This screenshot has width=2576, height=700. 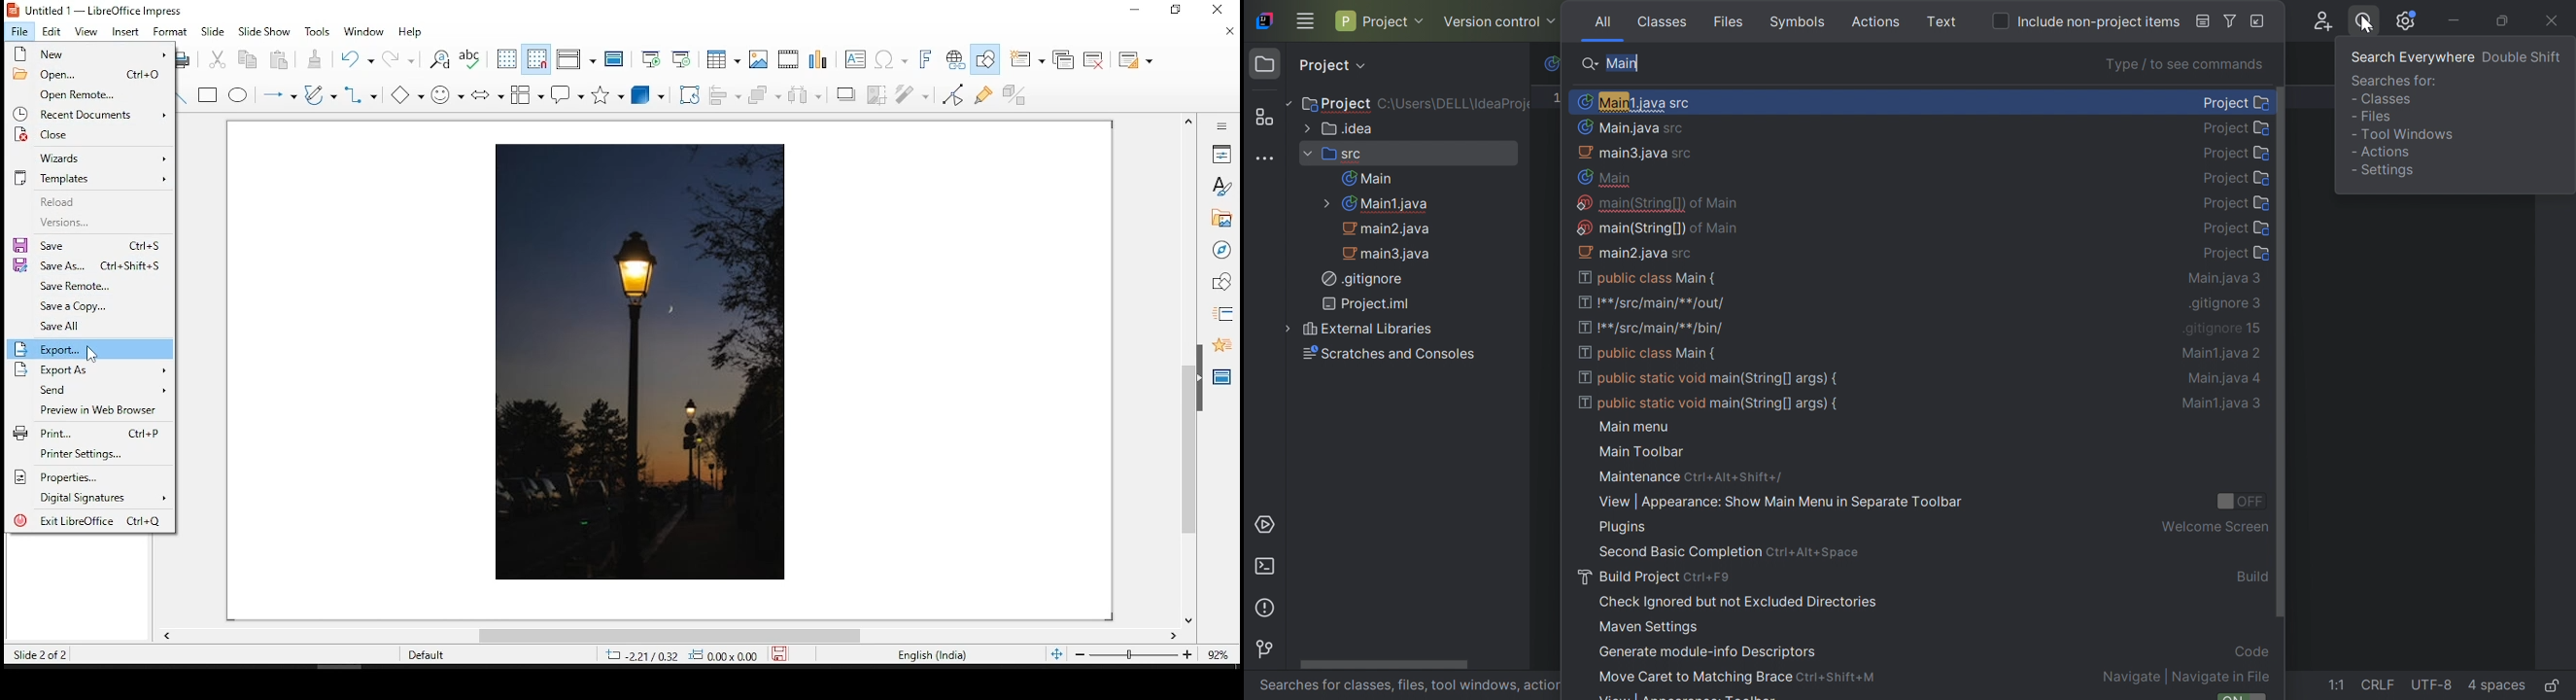 I want to click on scroll bar, so click(x=1188, y=370).